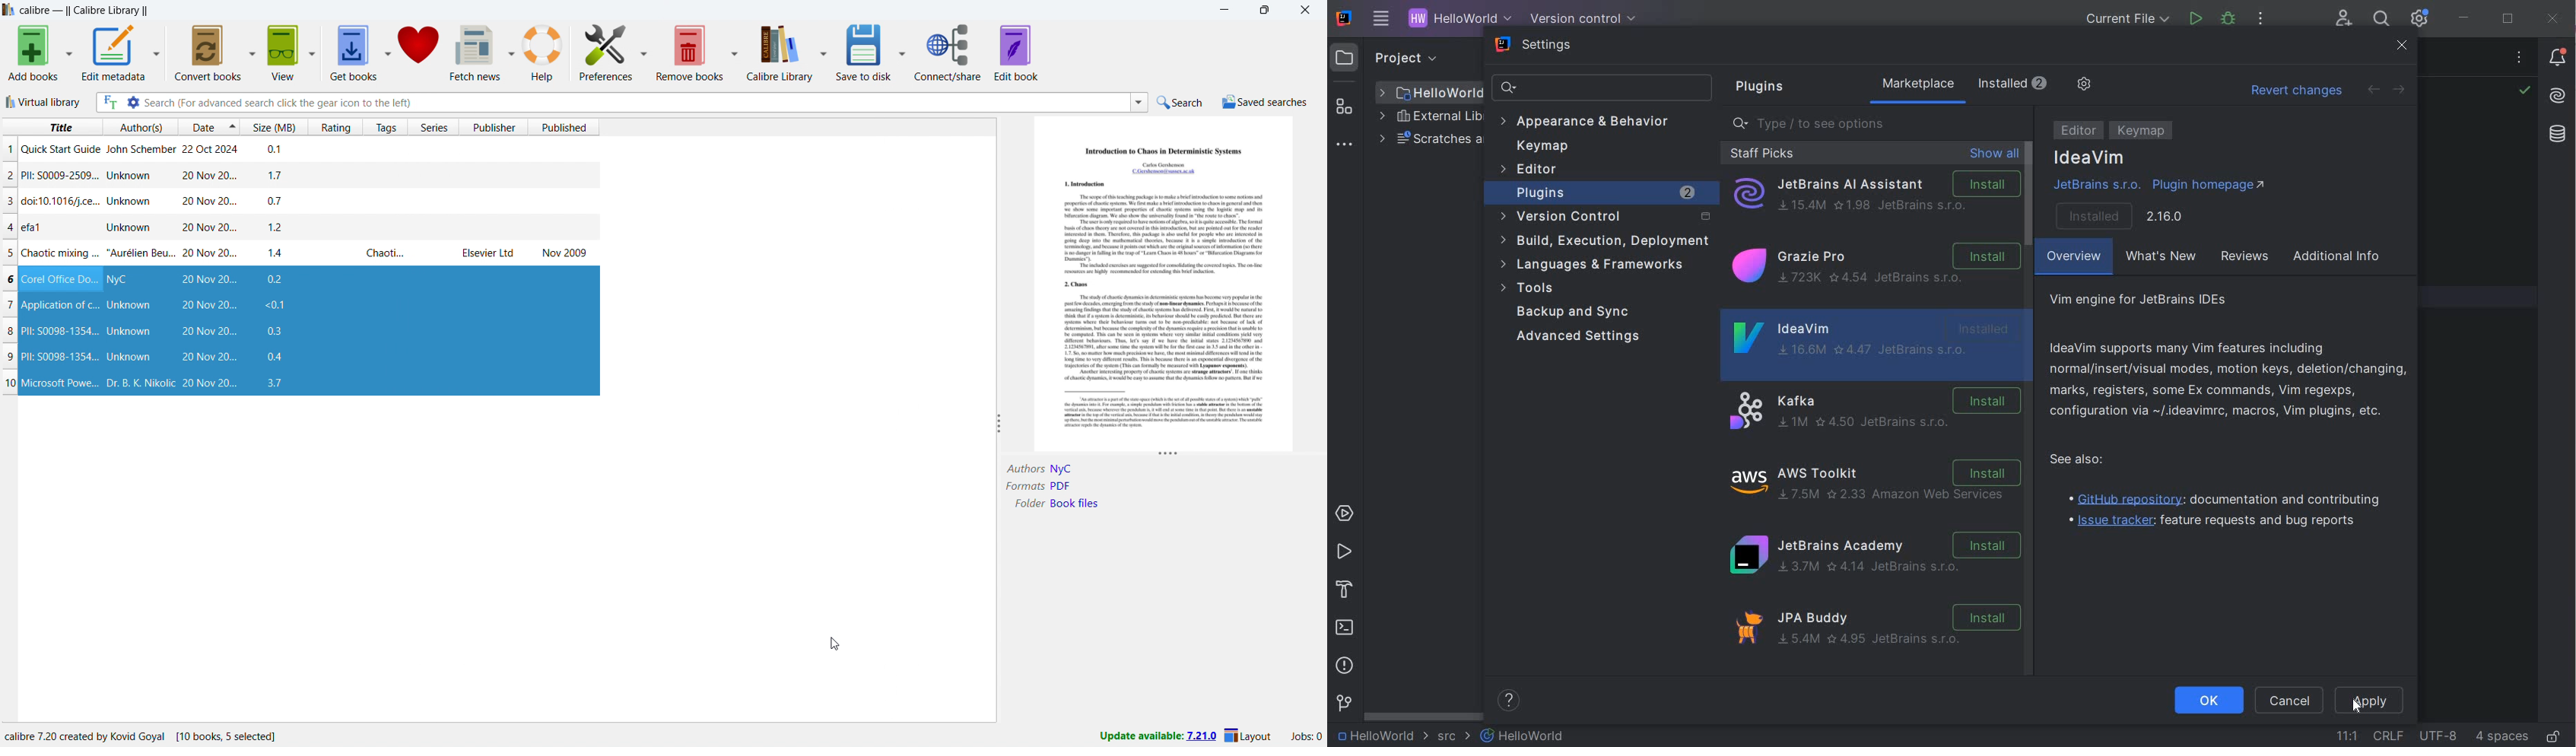 The image size is (2576, 756). Describe the element at coordinates (542, 55) in the screenshot. I see `help` at that location.